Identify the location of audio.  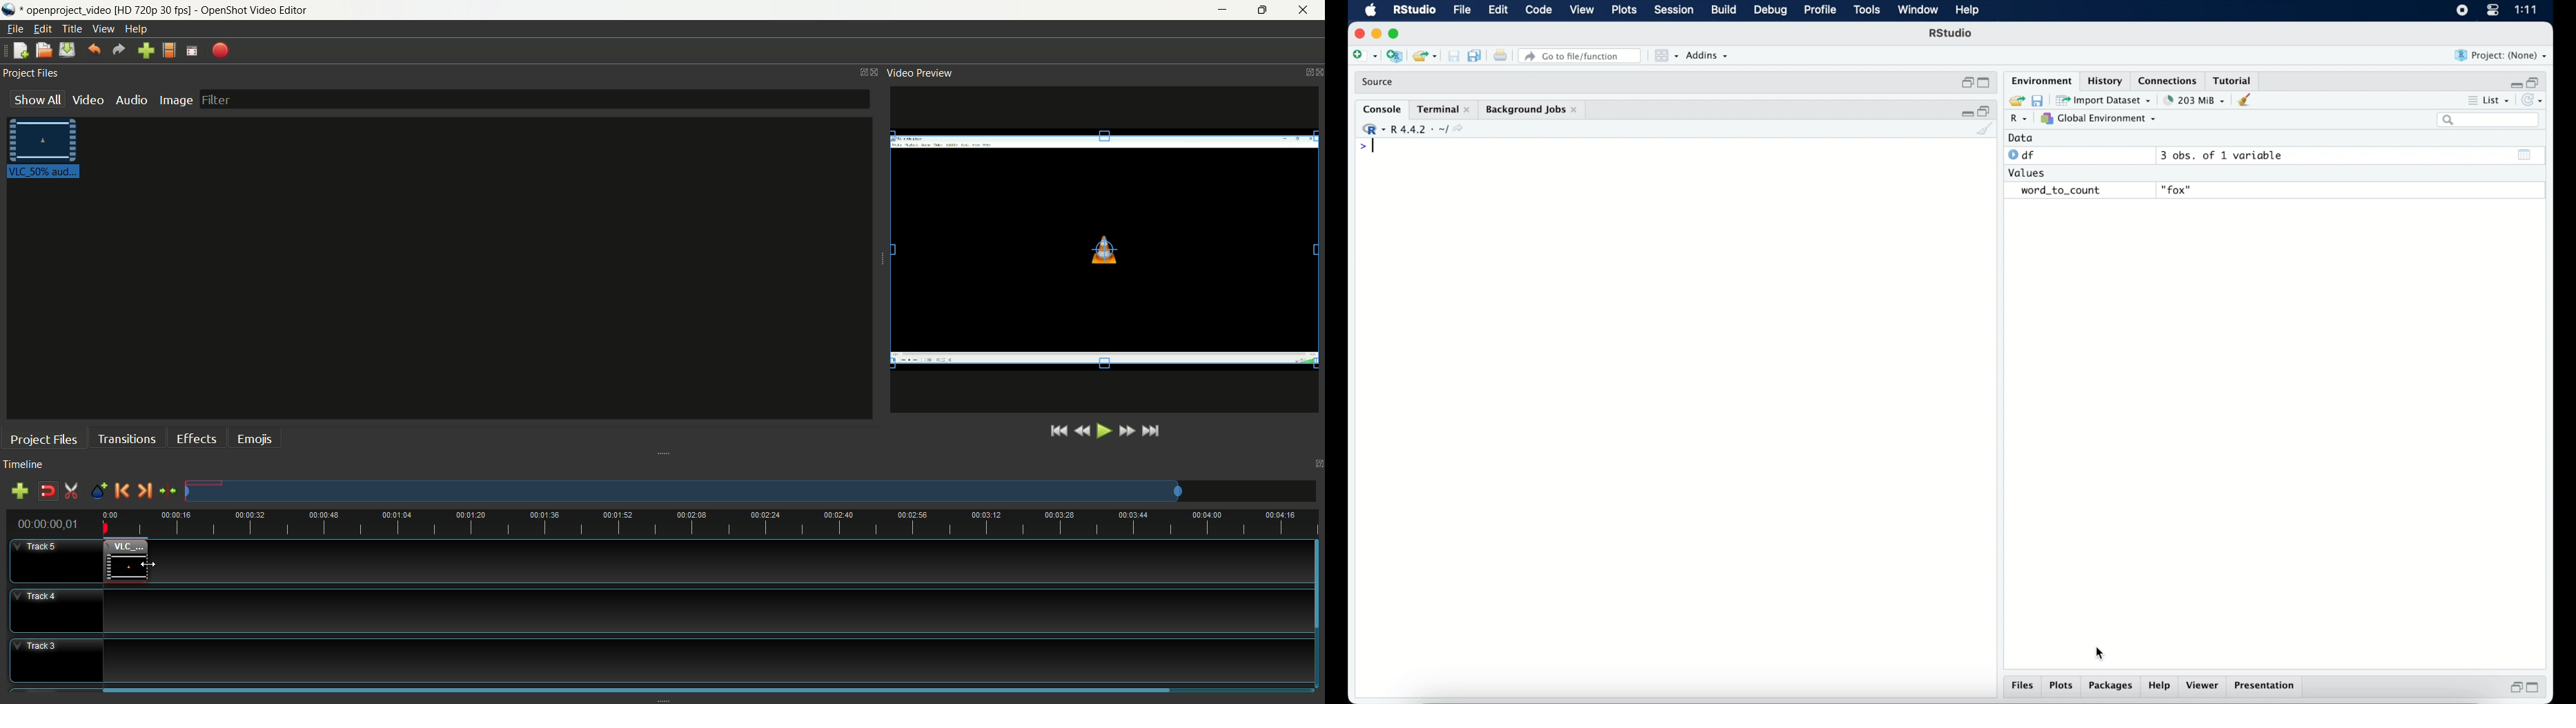
(131, 99).